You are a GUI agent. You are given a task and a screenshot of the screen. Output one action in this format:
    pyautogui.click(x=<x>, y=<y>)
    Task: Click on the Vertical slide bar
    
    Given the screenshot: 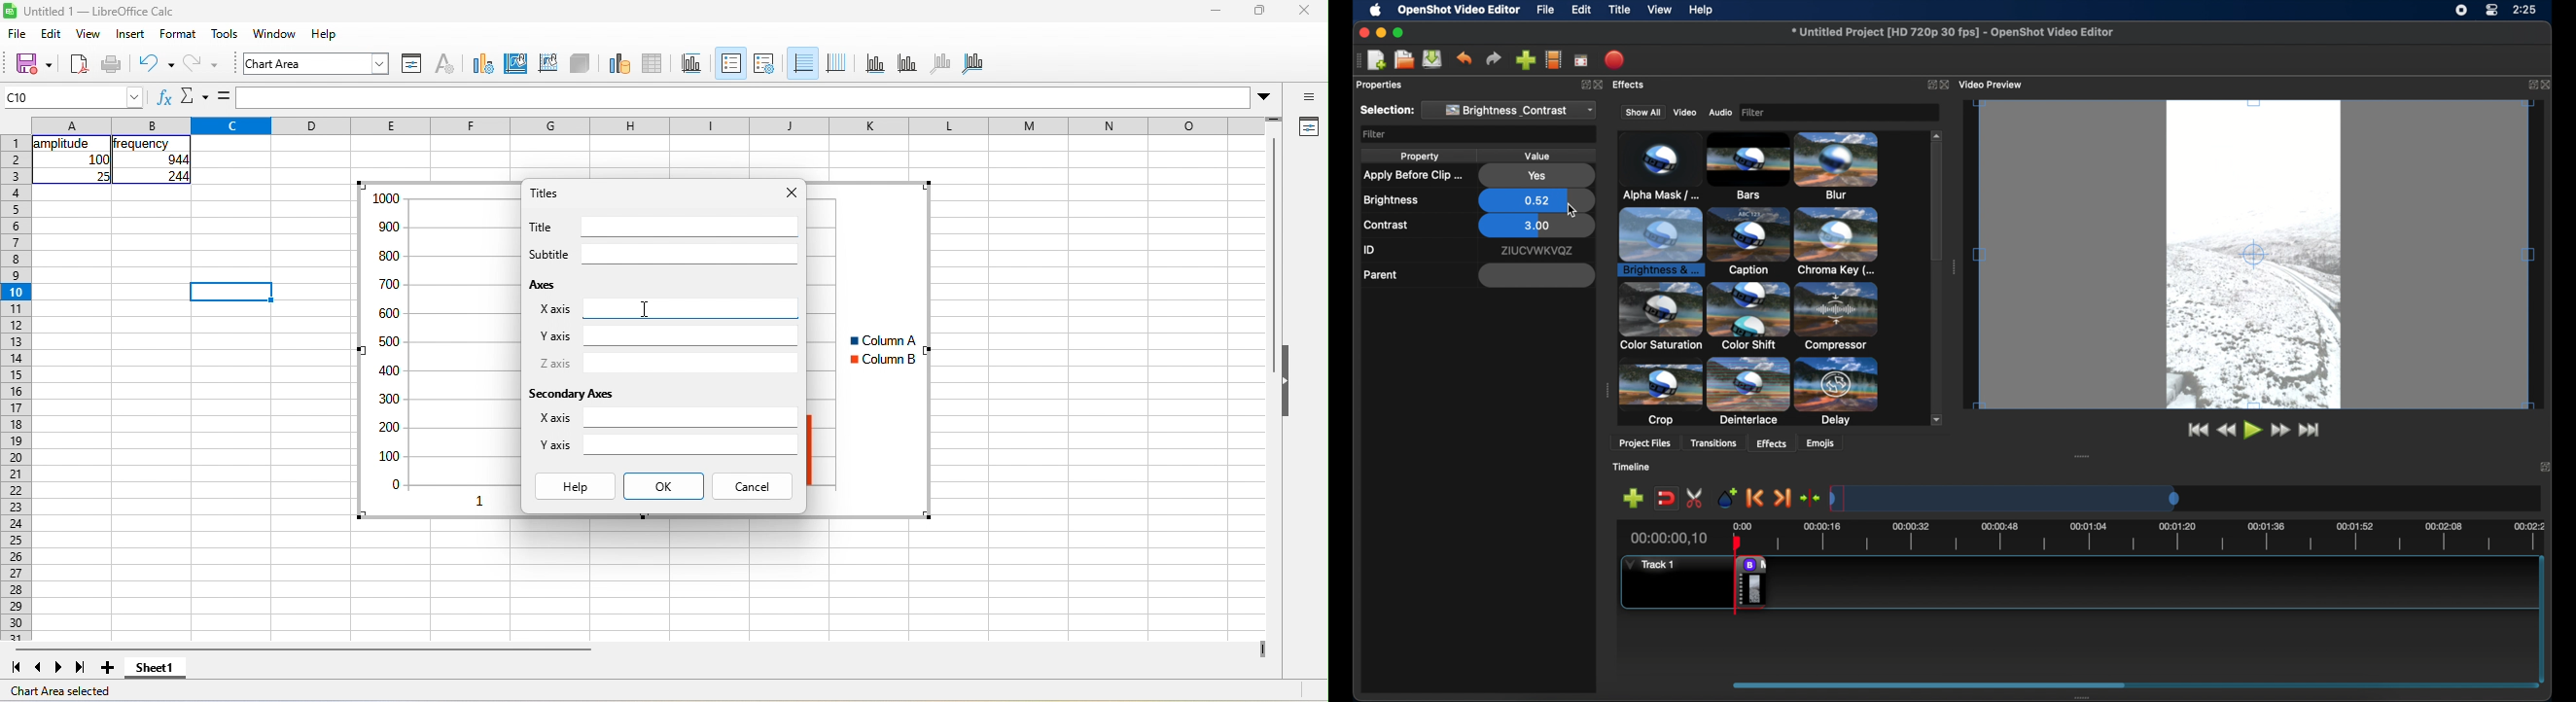 What is the action you would take?
    pyautogui.click(x=1273, y=255)
    